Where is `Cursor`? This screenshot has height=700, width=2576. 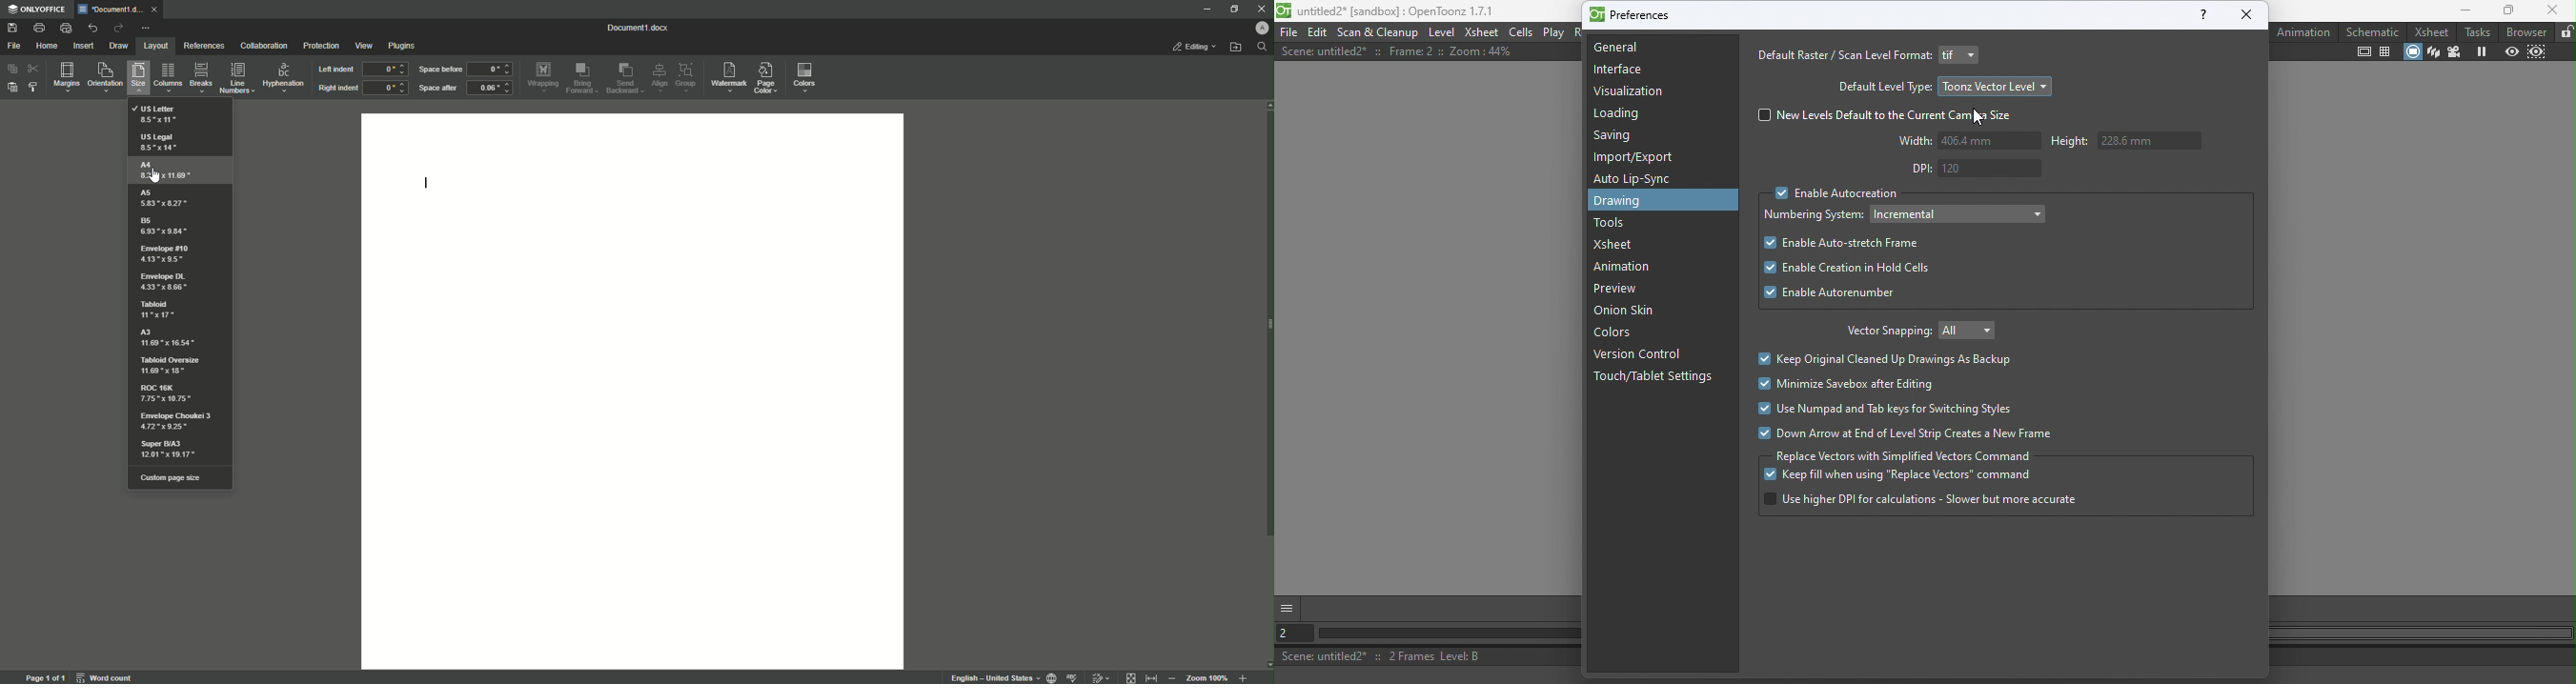 Cursor is located at coordinates (156, 176).